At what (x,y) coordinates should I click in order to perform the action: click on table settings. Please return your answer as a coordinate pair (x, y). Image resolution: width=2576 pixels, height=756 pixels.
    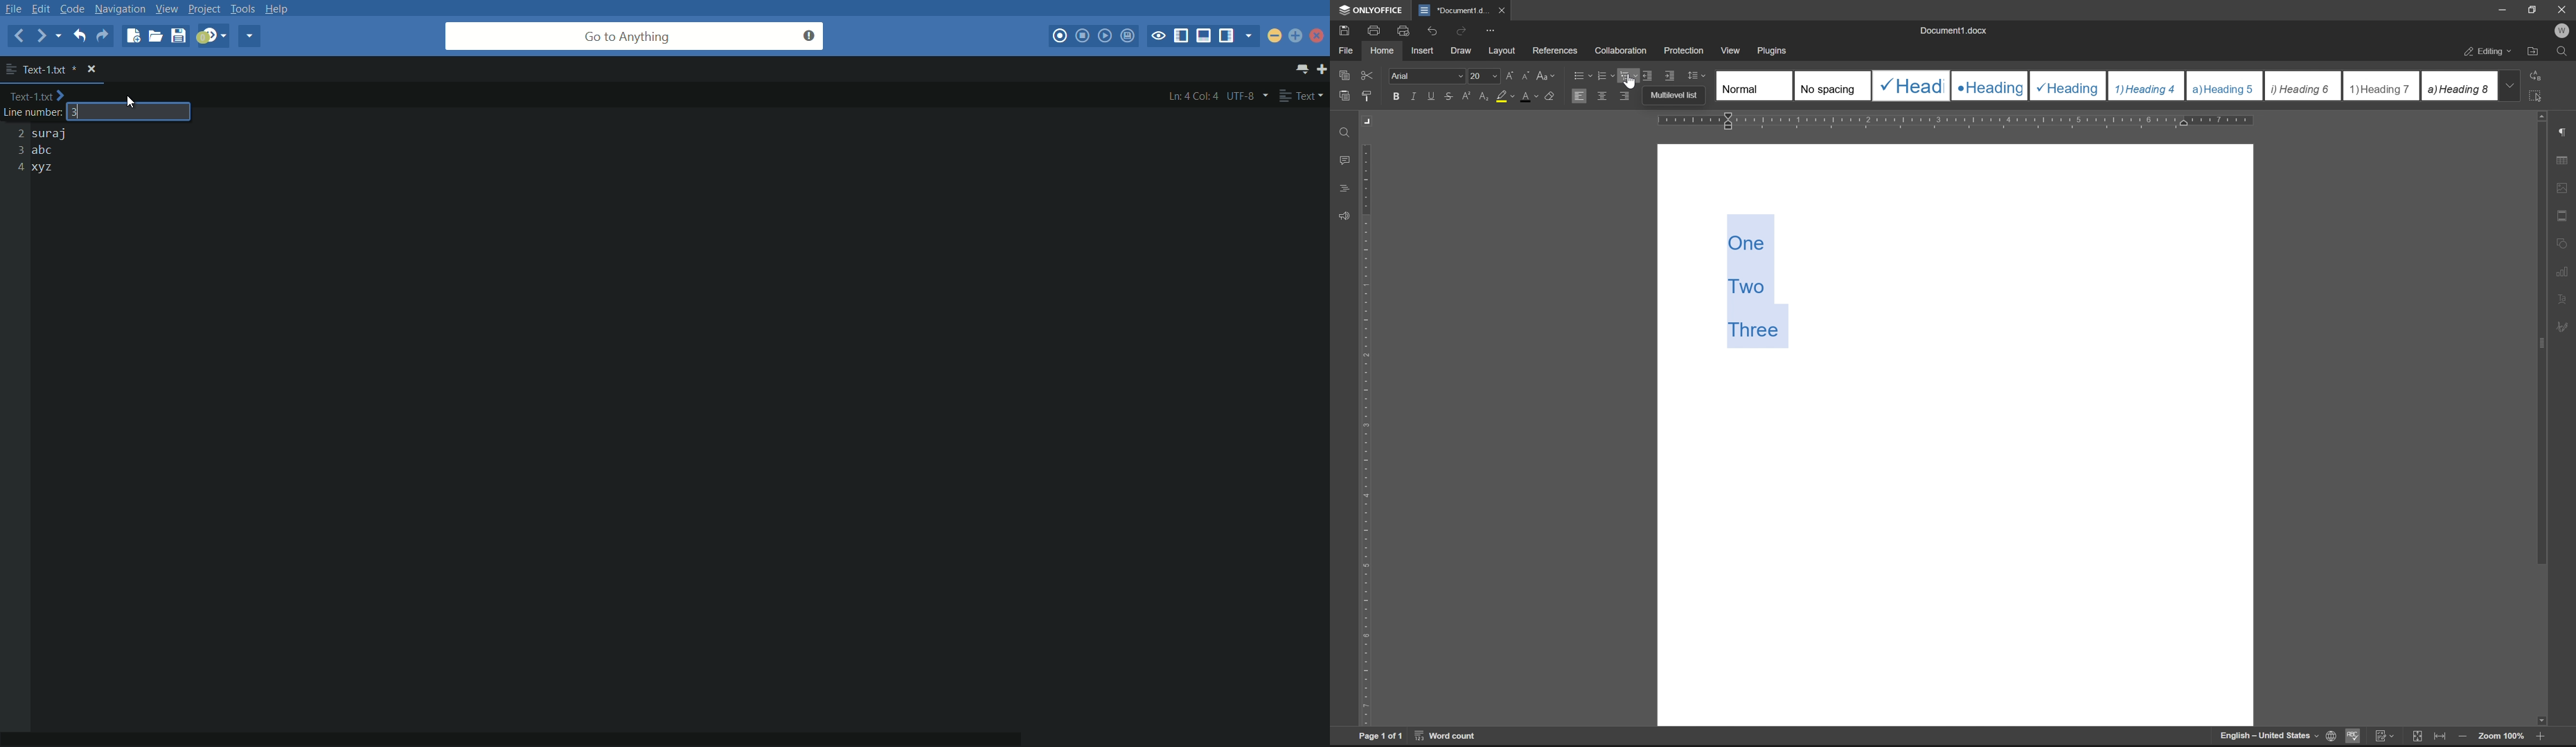
    Looking at the image, I should click on (2561, 161).